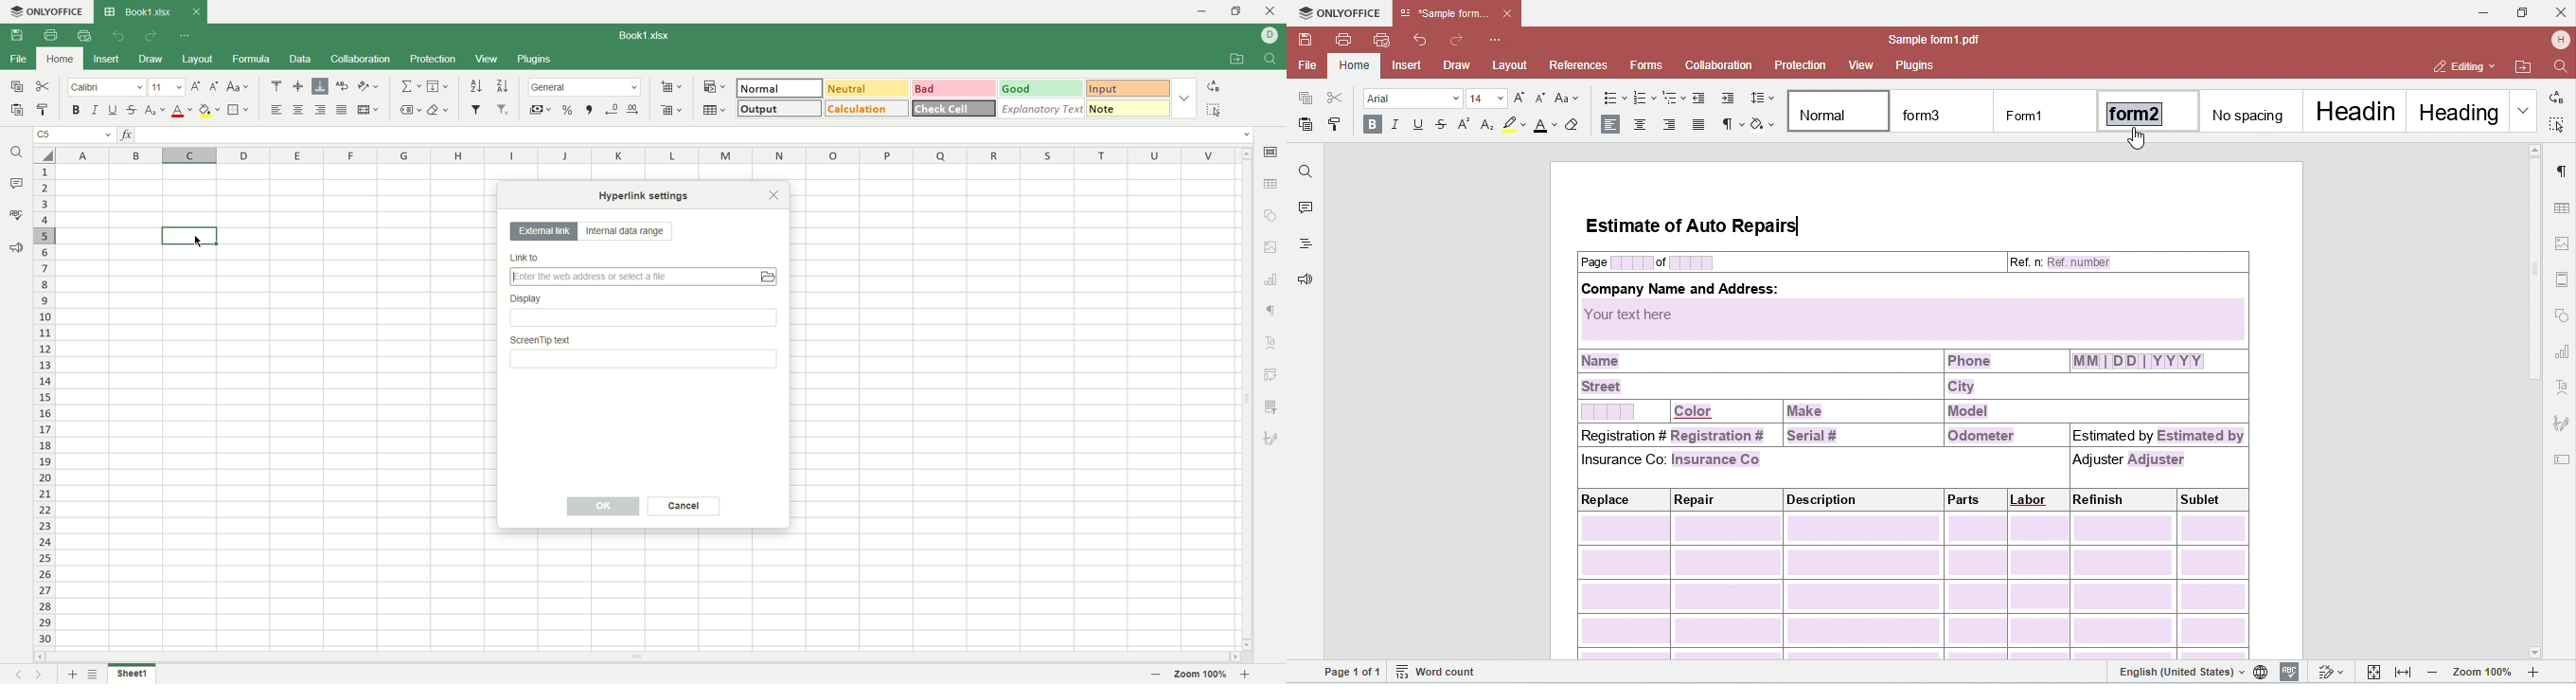 The width and height of the screenshot is (2576, 700). I want to click on underline, so click(112, 110).